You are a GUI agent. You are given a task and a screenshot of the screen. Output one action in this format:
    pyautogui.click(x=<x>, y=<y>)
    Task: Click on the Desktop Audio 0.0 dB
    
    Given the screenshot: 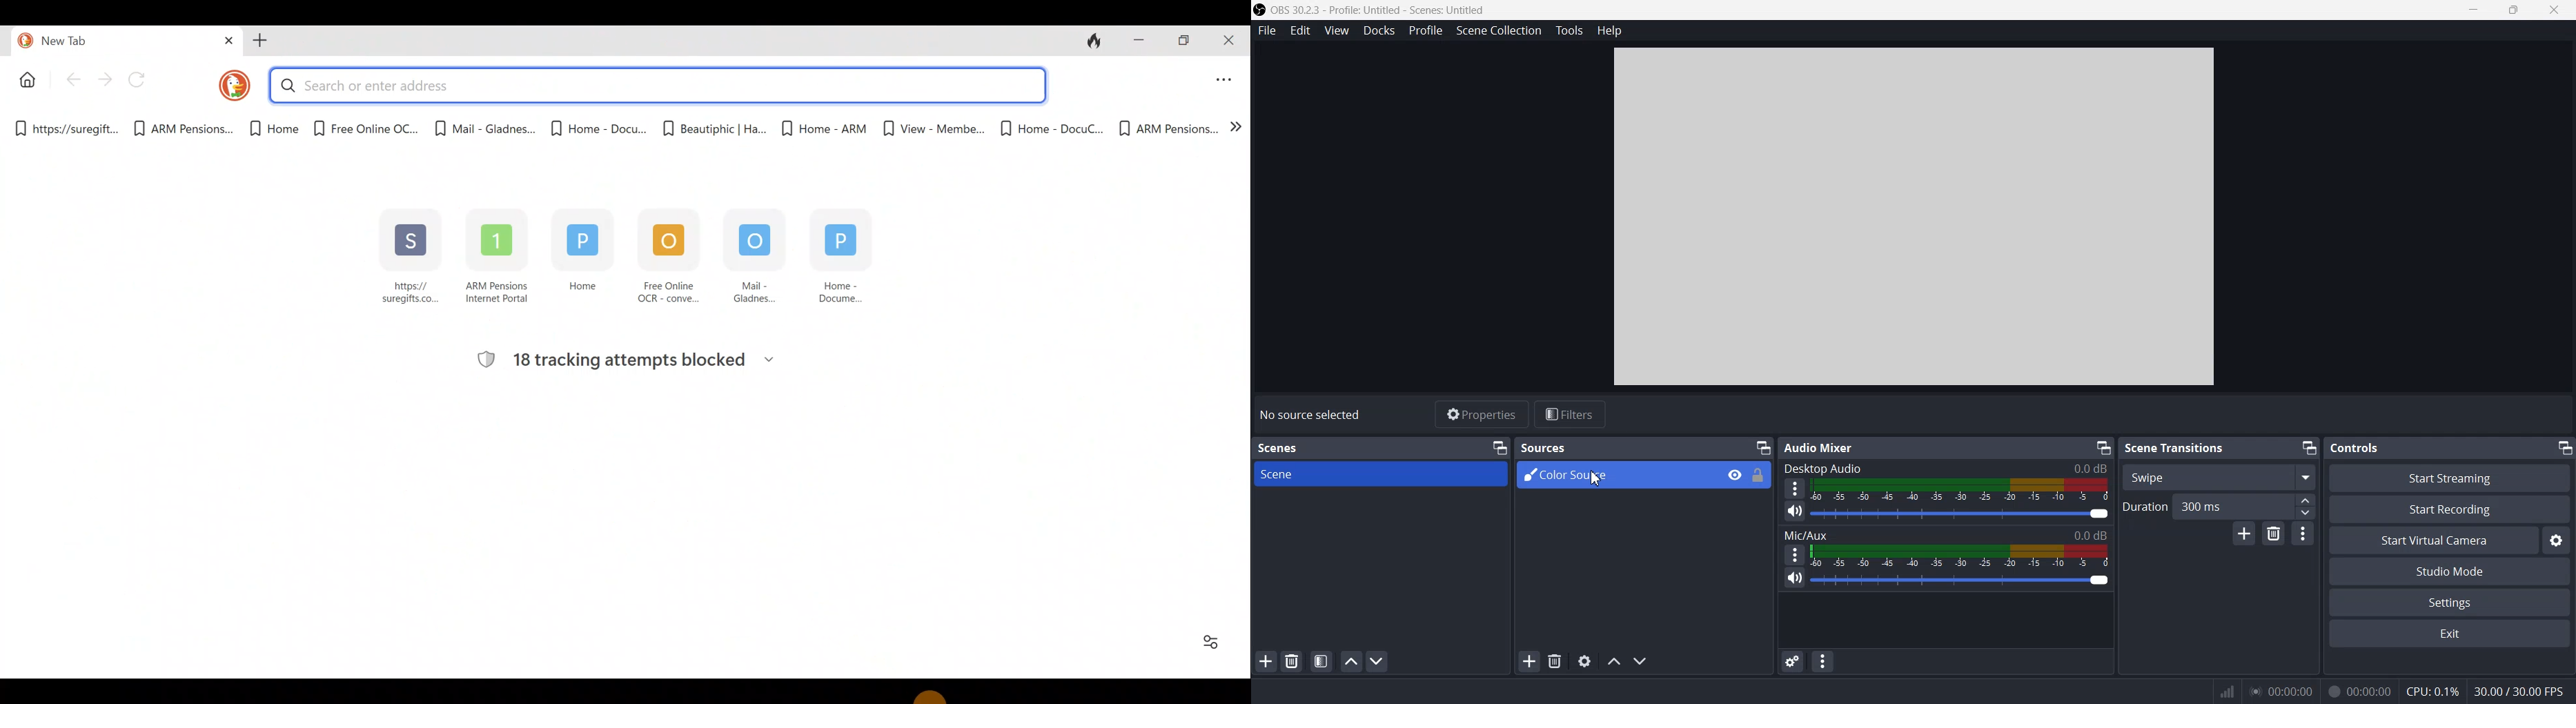 What is the action you would take?
    pyautogui.click(x=1947, y=466)
    